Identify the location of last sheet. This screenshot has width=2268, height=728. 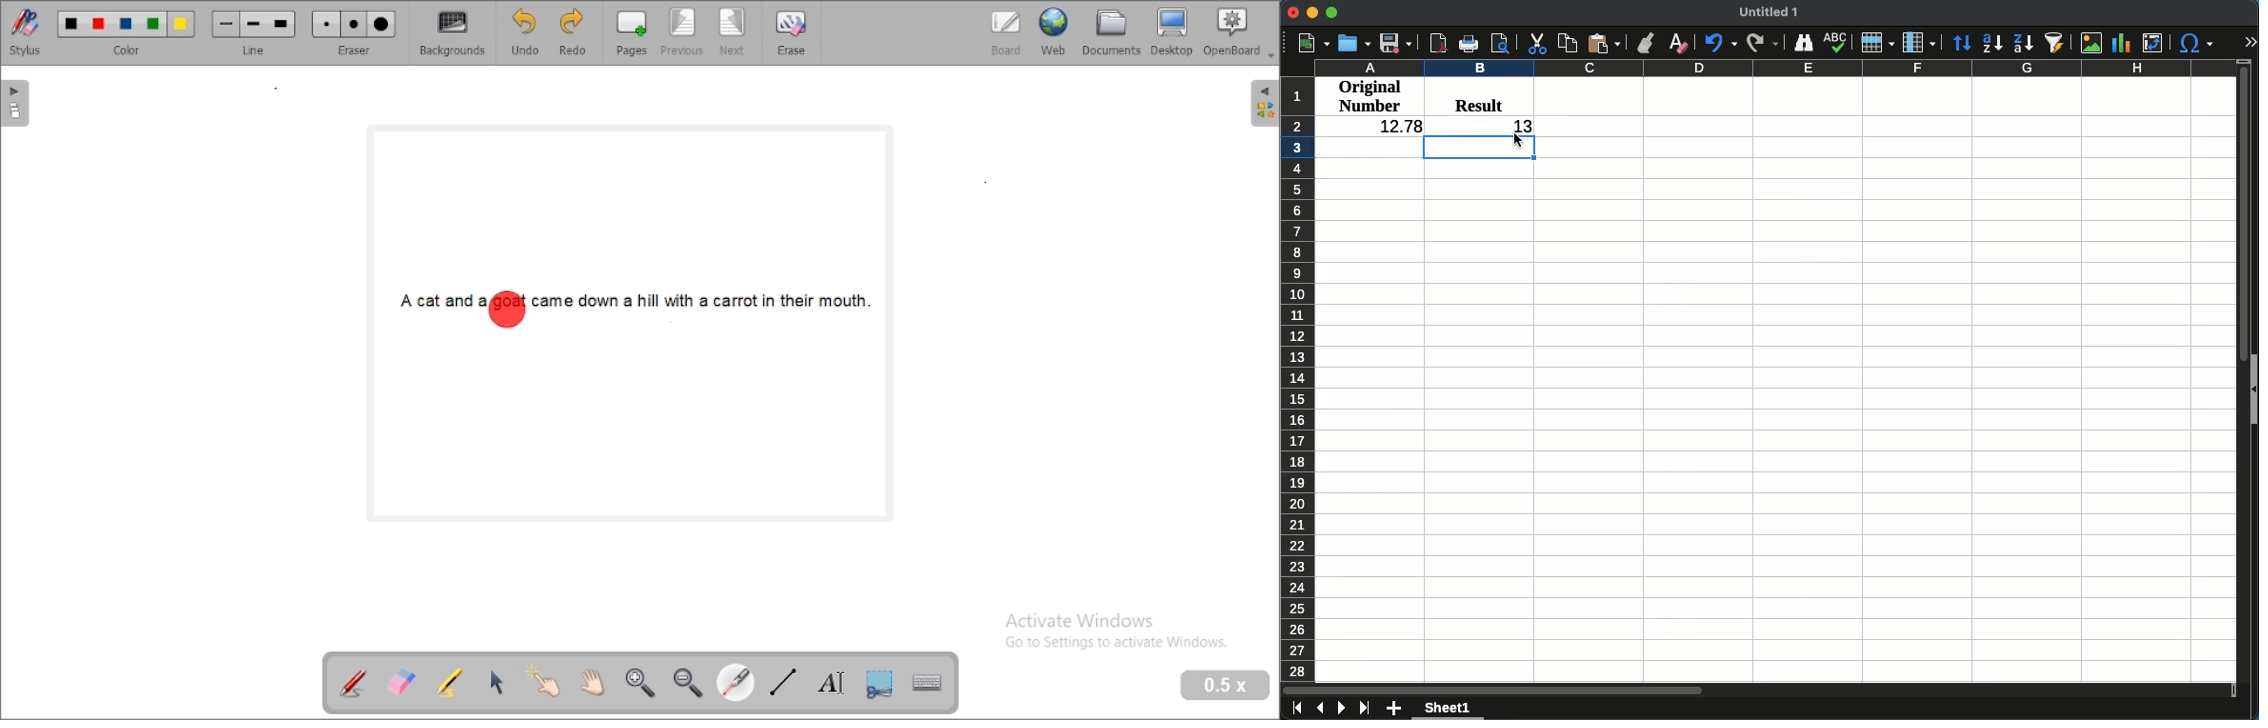
(1365, 708).